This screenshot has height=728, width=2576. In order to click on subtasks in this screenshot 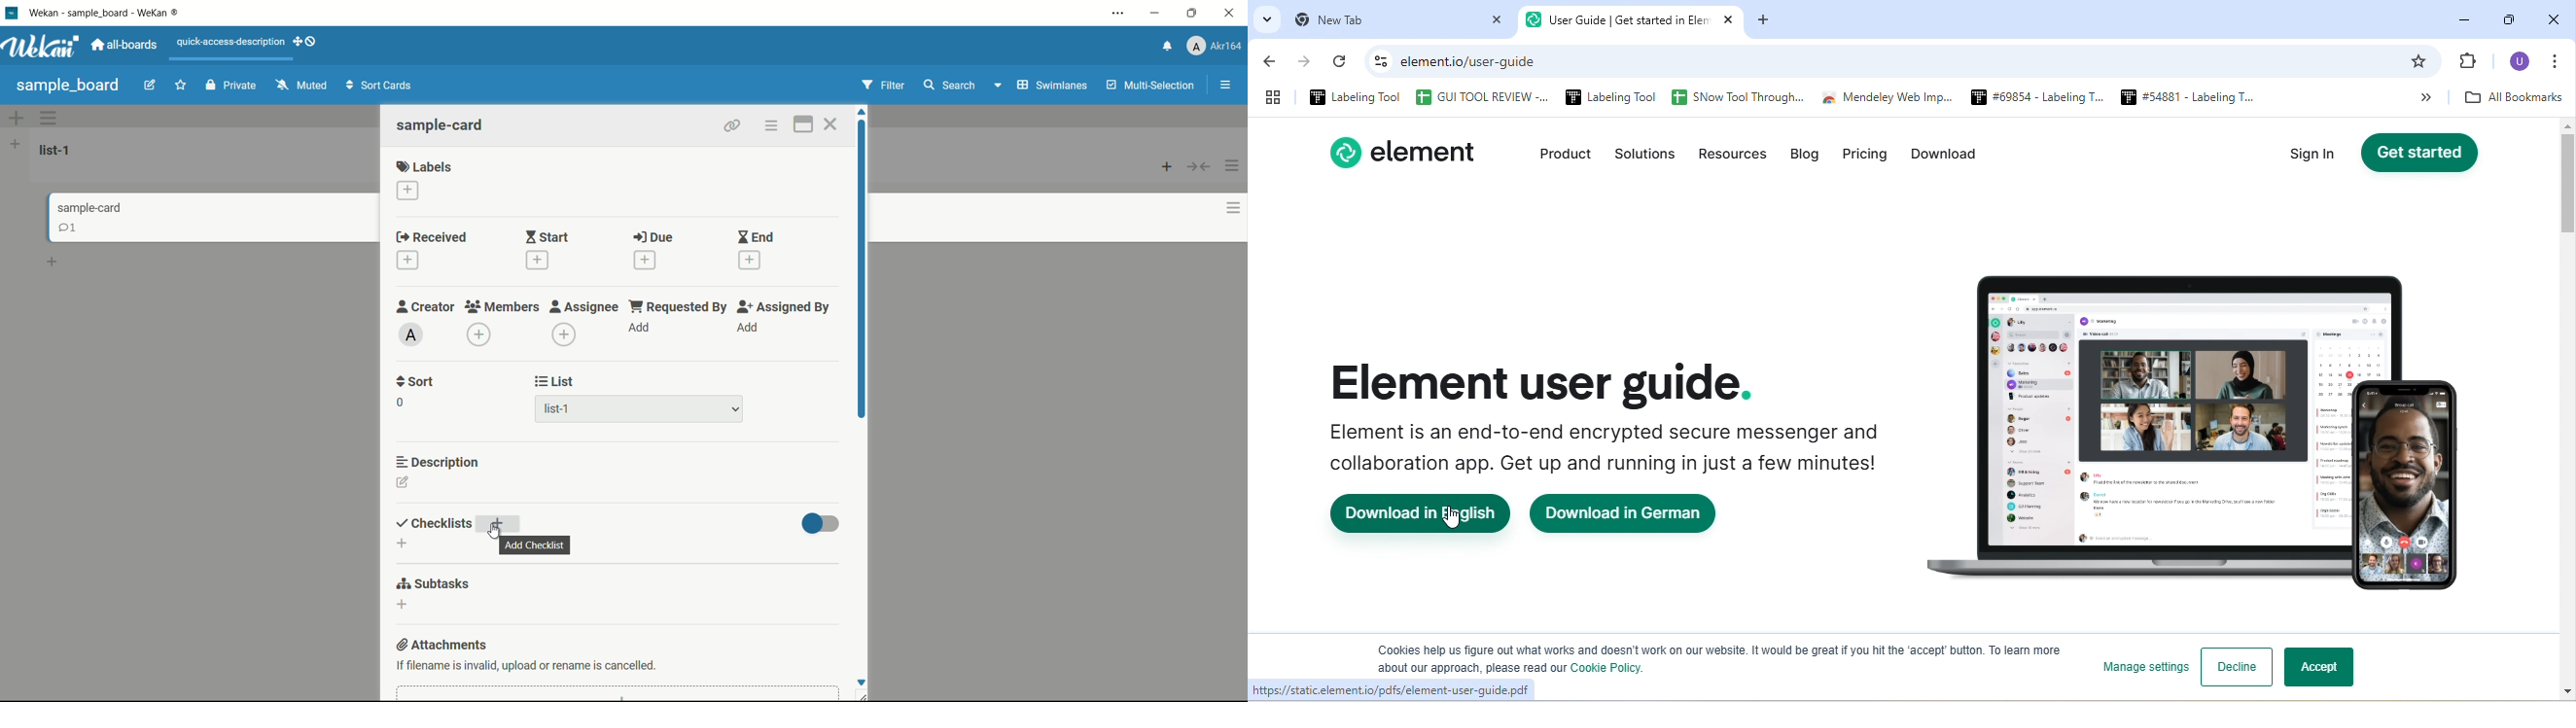, I will do `click(432, 584)`.